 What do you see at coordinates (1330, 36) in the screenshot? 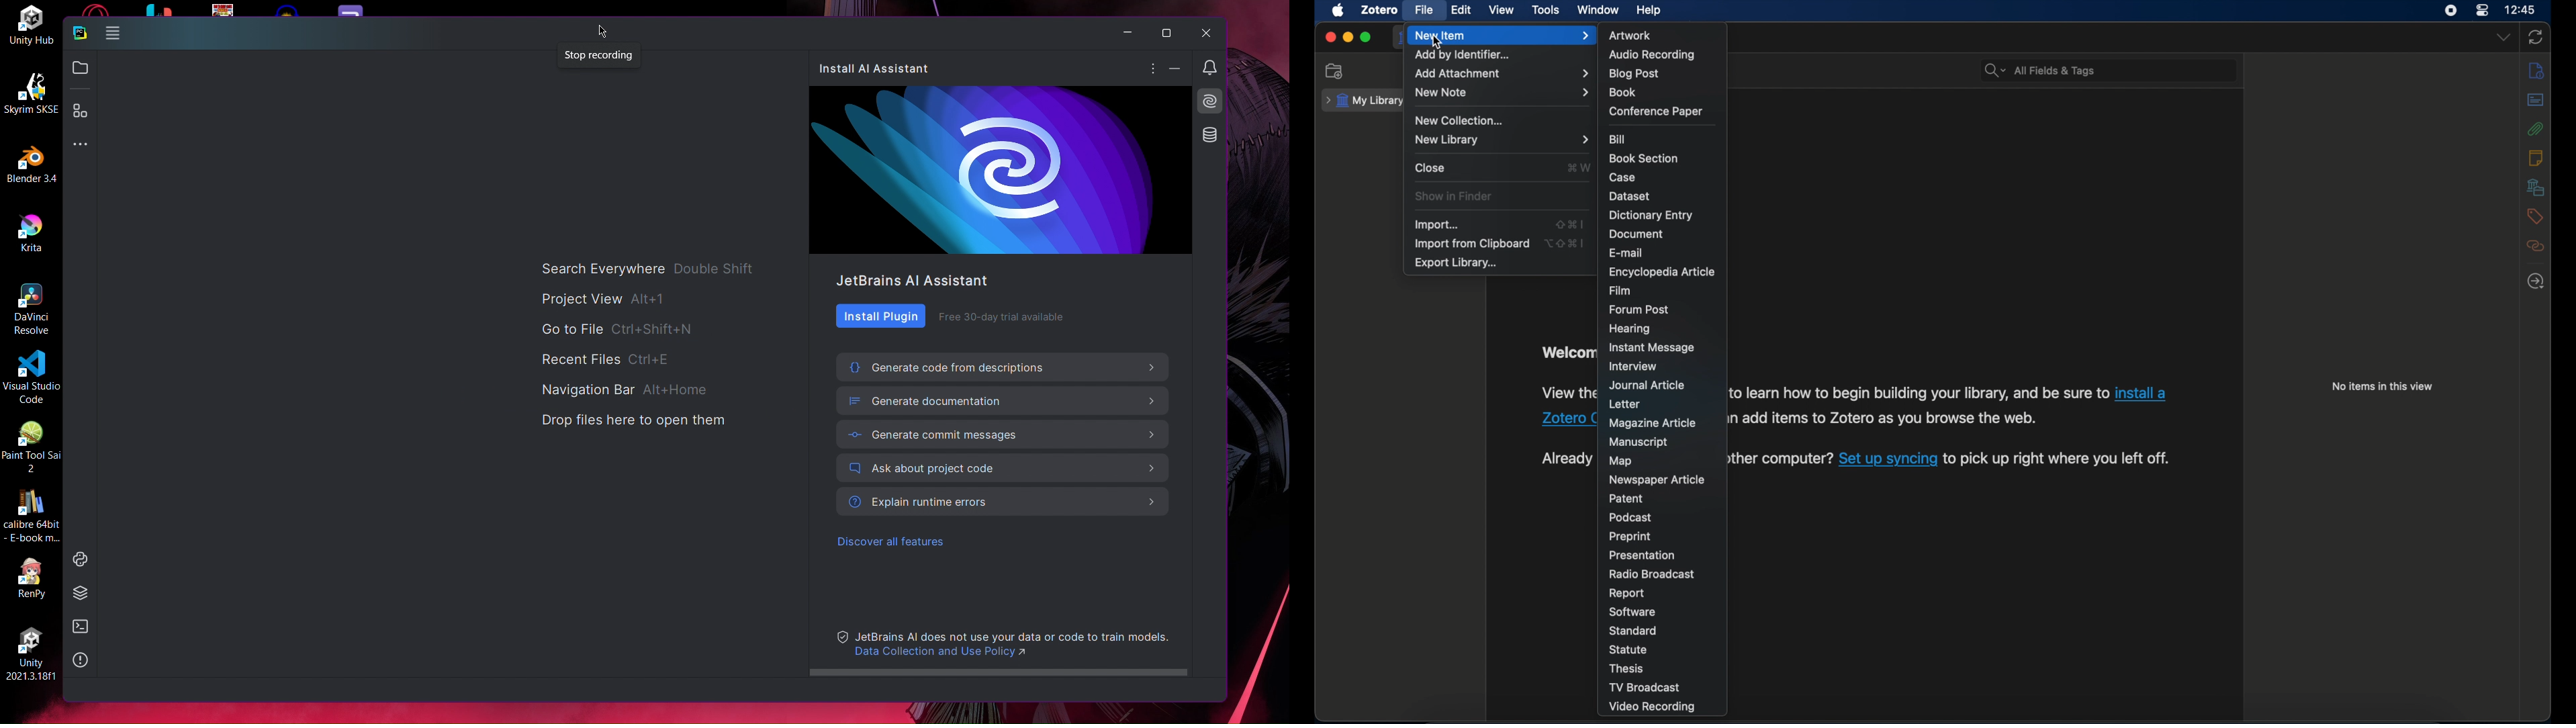
I see `close` at bounding box center [1330, 36].